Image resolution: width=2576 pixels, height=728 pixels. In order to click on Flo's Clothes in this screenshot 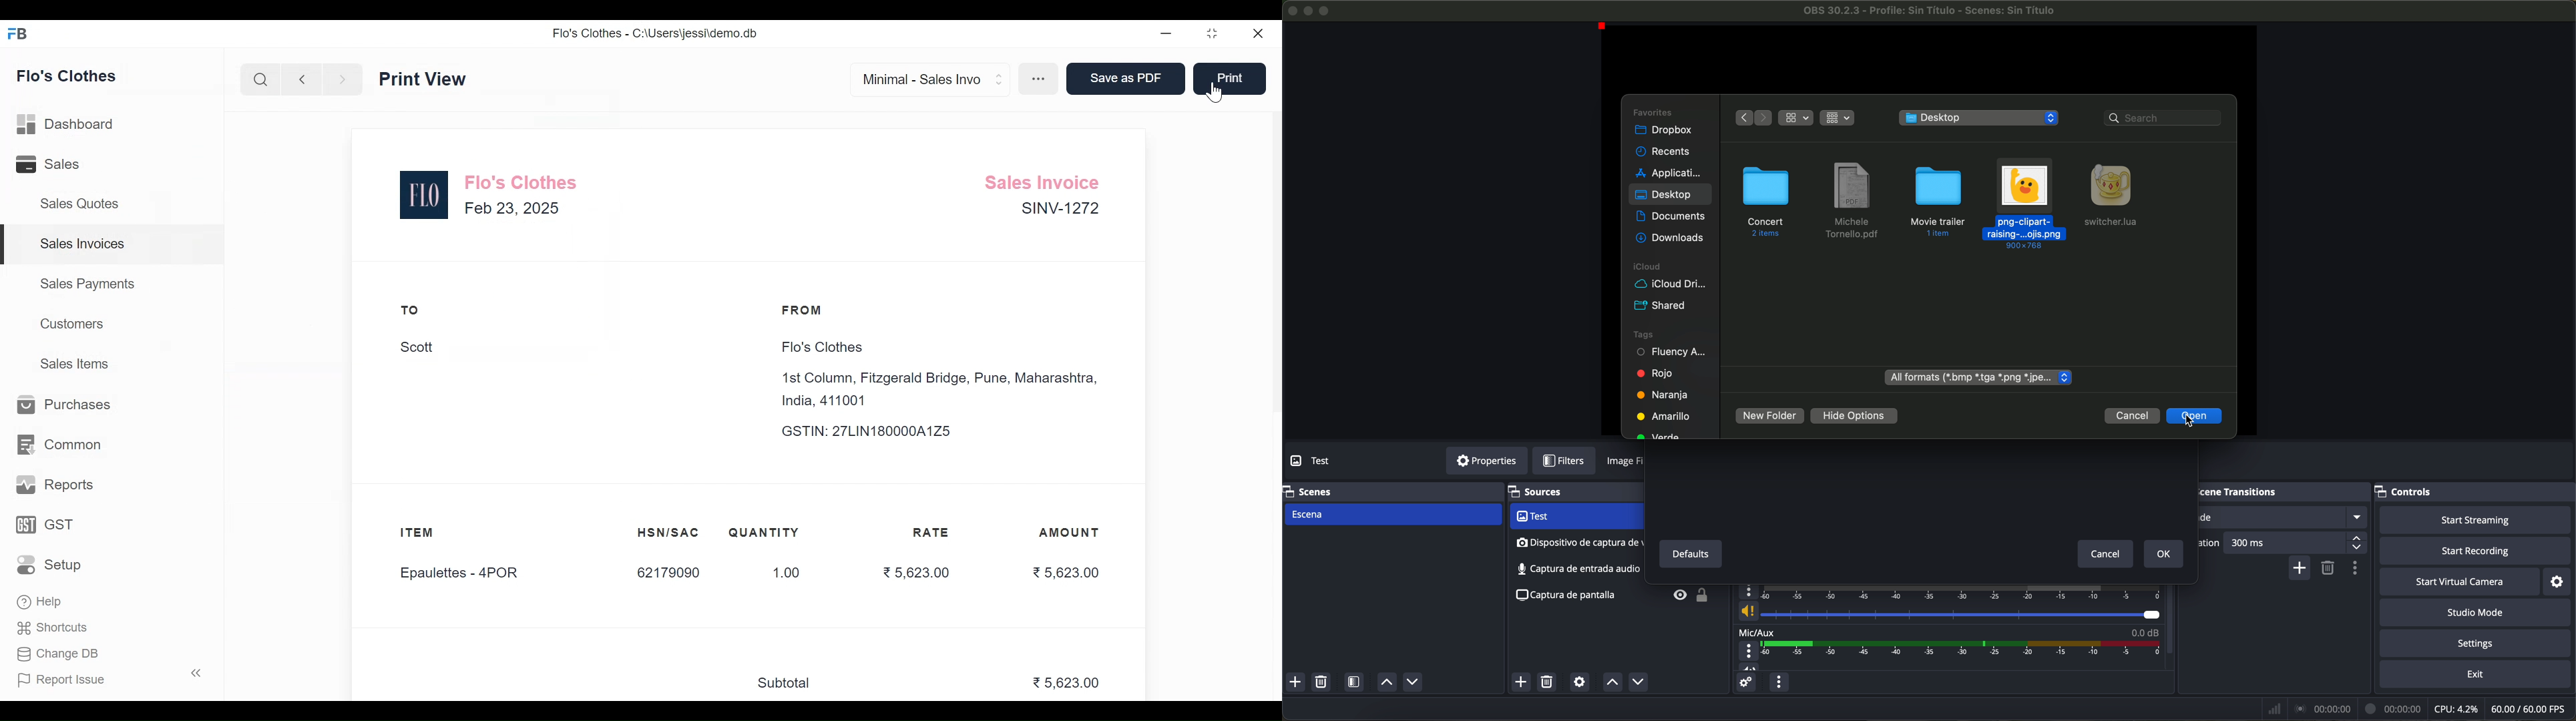, I will do `click(819, 348)`.